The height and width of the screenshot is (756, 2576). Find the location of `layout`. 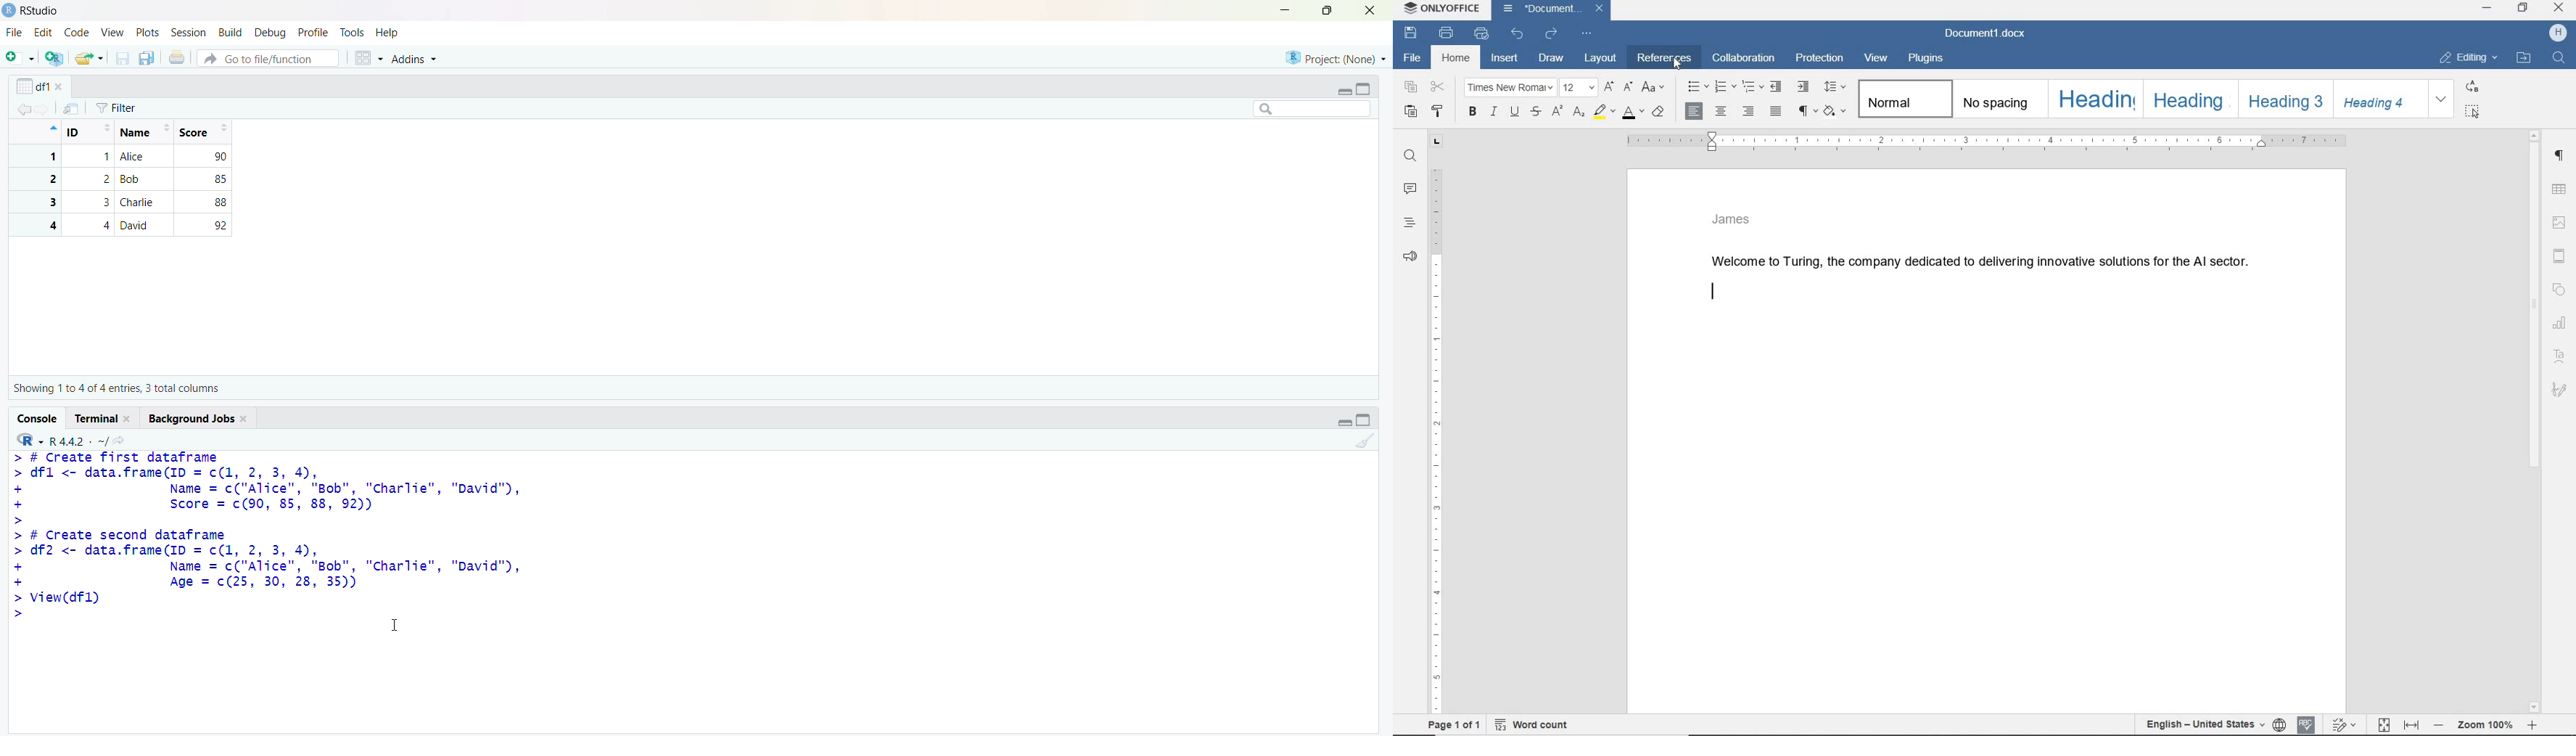

layout is located at coordinates (1599, 57).